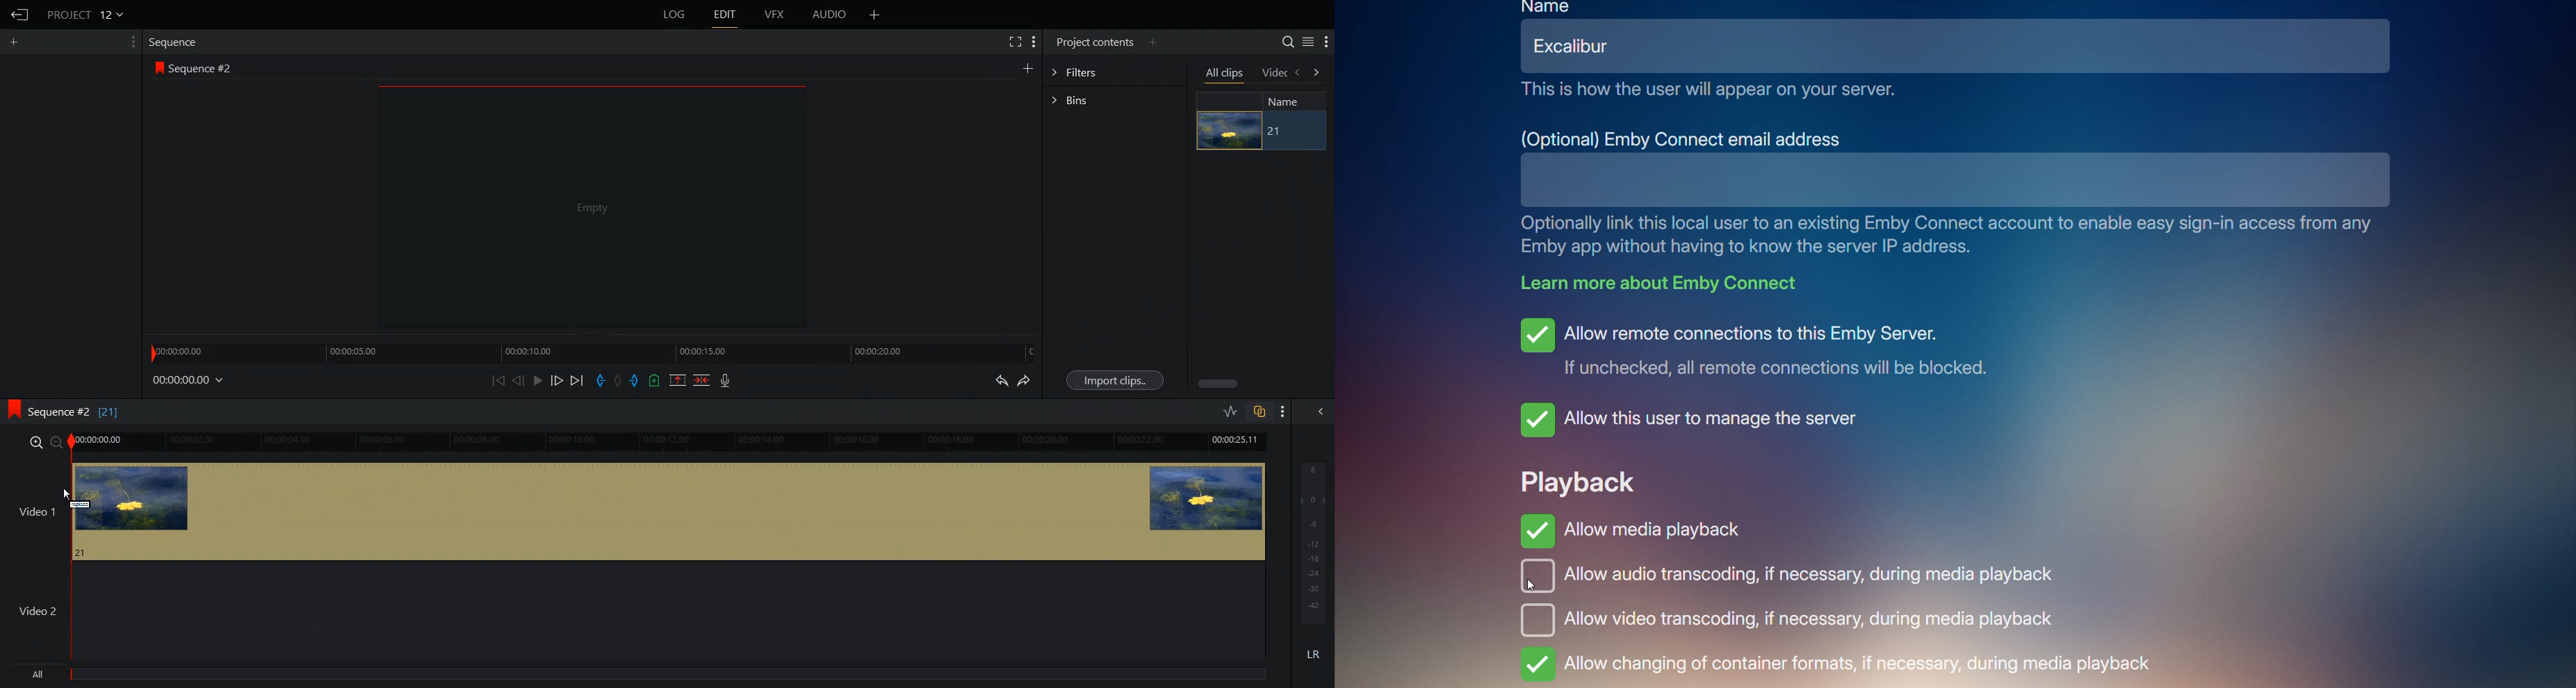  Describe the element at coordinates (56, 443) in the screenshot. I see `zoom out` at that location.